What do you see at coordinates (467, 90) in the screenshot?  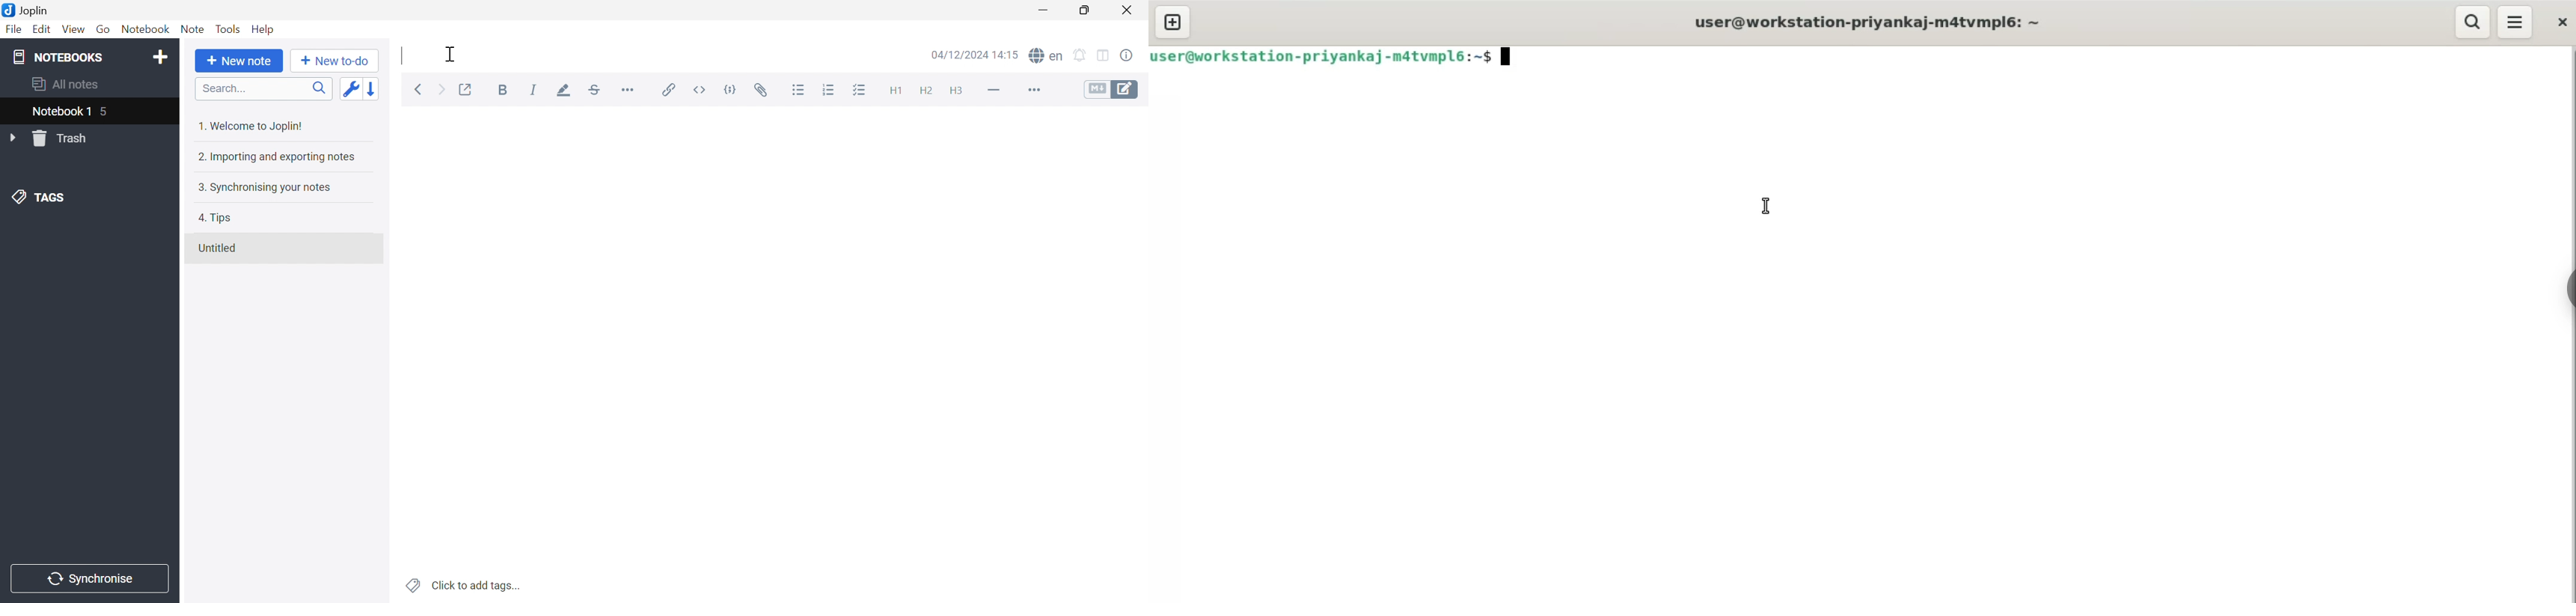 I see `Toggl external editing` at bounding box center [467, 90].